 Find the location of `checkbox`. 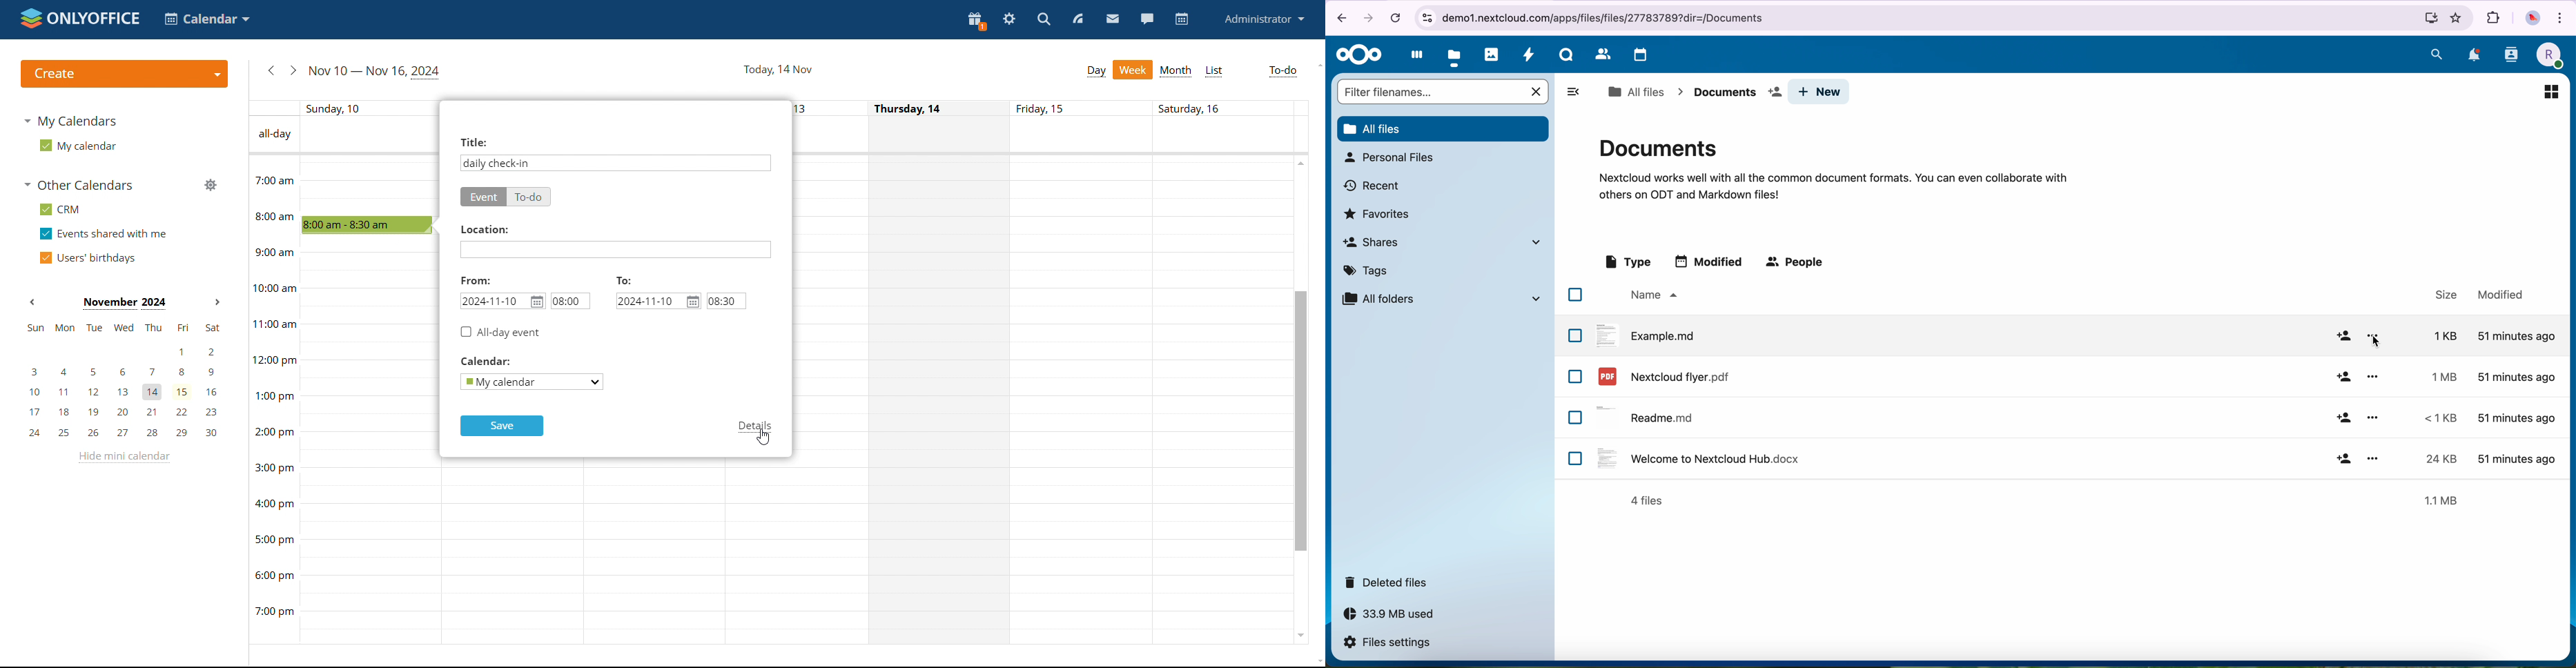

checkbox is located at coordinates (1575, 335).